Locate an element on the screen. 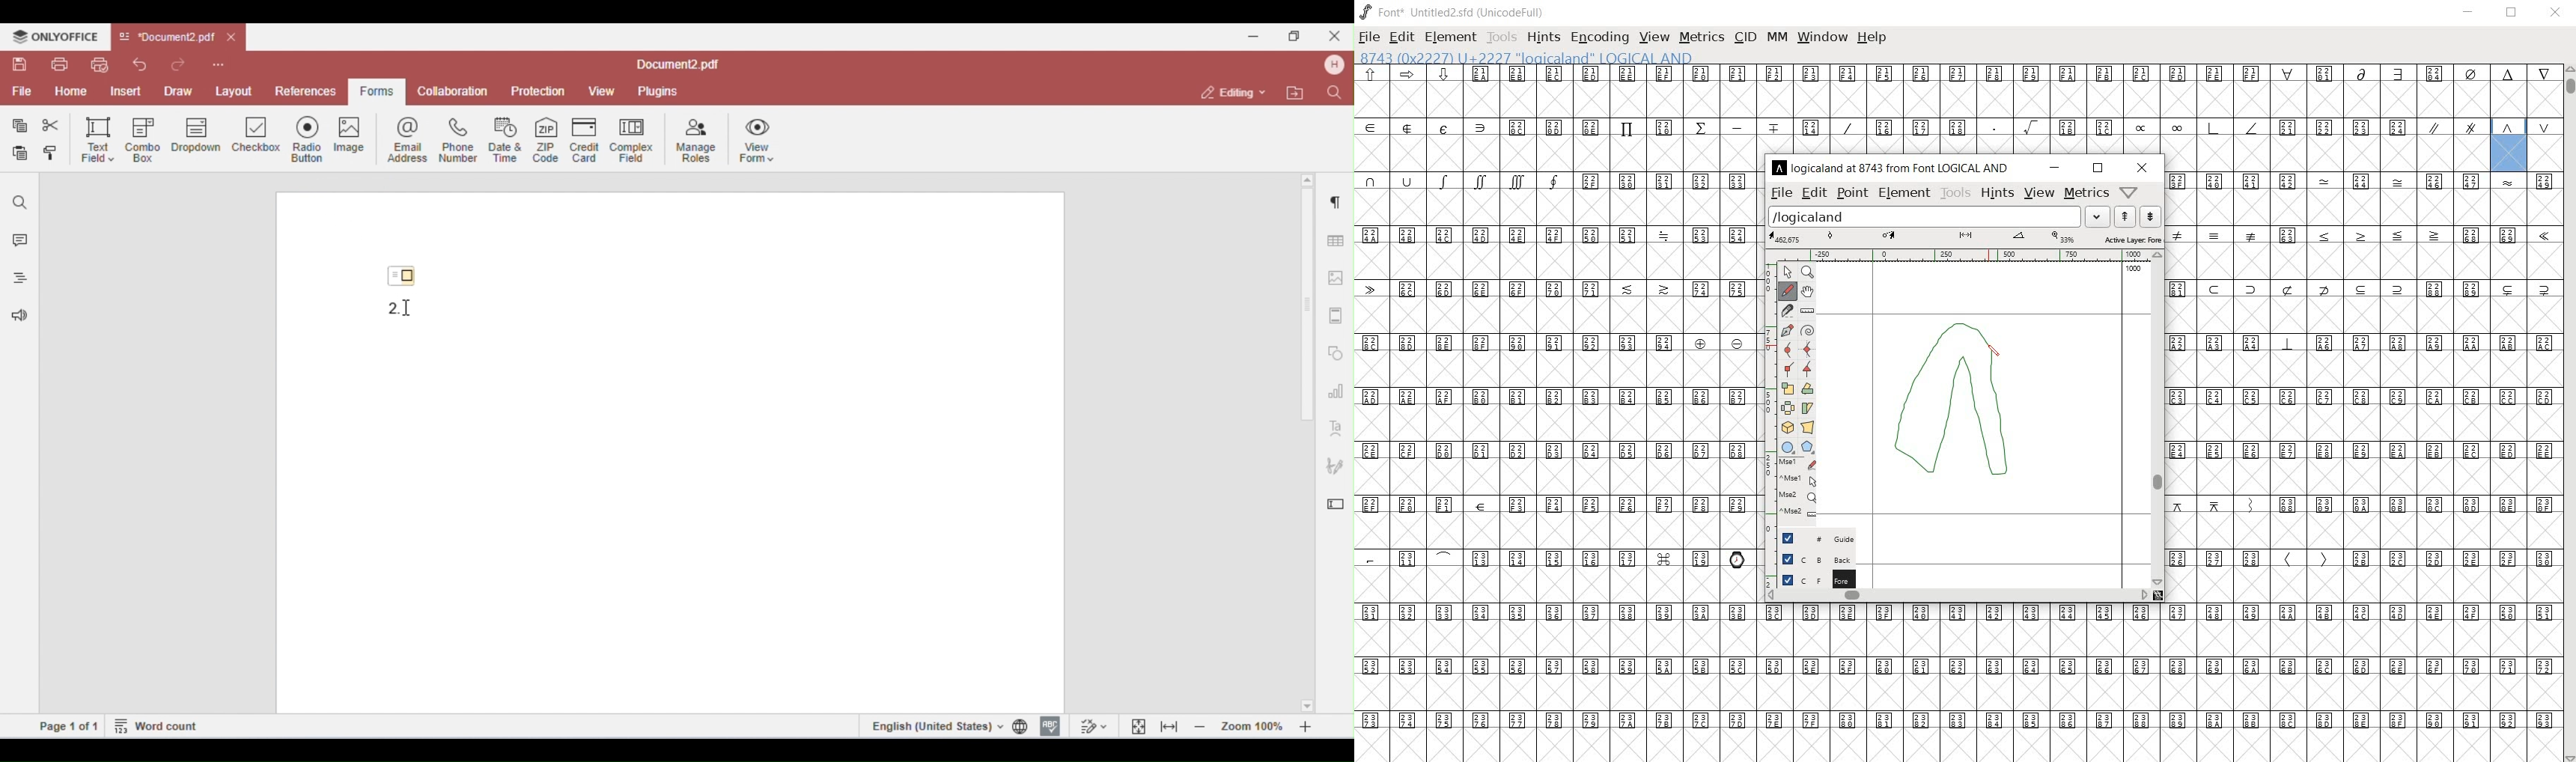 The width and height of the screenshot is (2576, 784). scrollbar is located at coordinates (2569, 413).